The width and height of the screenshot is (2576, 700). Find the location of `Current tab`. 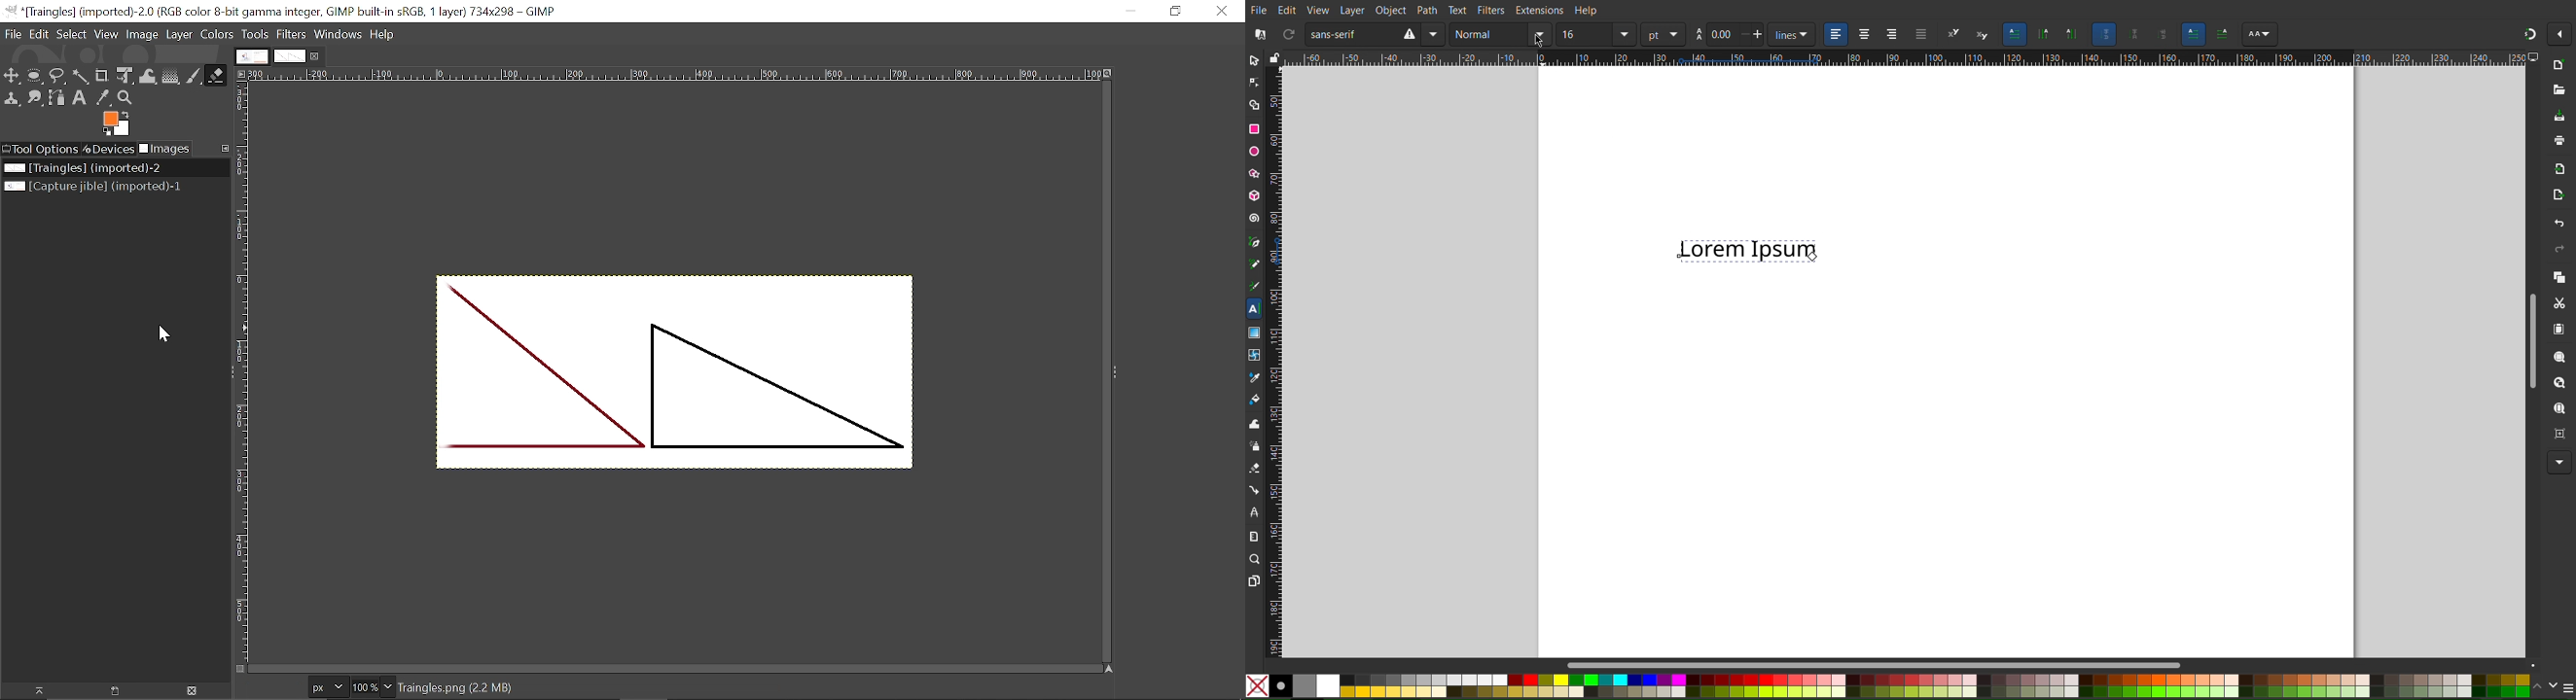

Current tab is located at coordinates (290, 56).